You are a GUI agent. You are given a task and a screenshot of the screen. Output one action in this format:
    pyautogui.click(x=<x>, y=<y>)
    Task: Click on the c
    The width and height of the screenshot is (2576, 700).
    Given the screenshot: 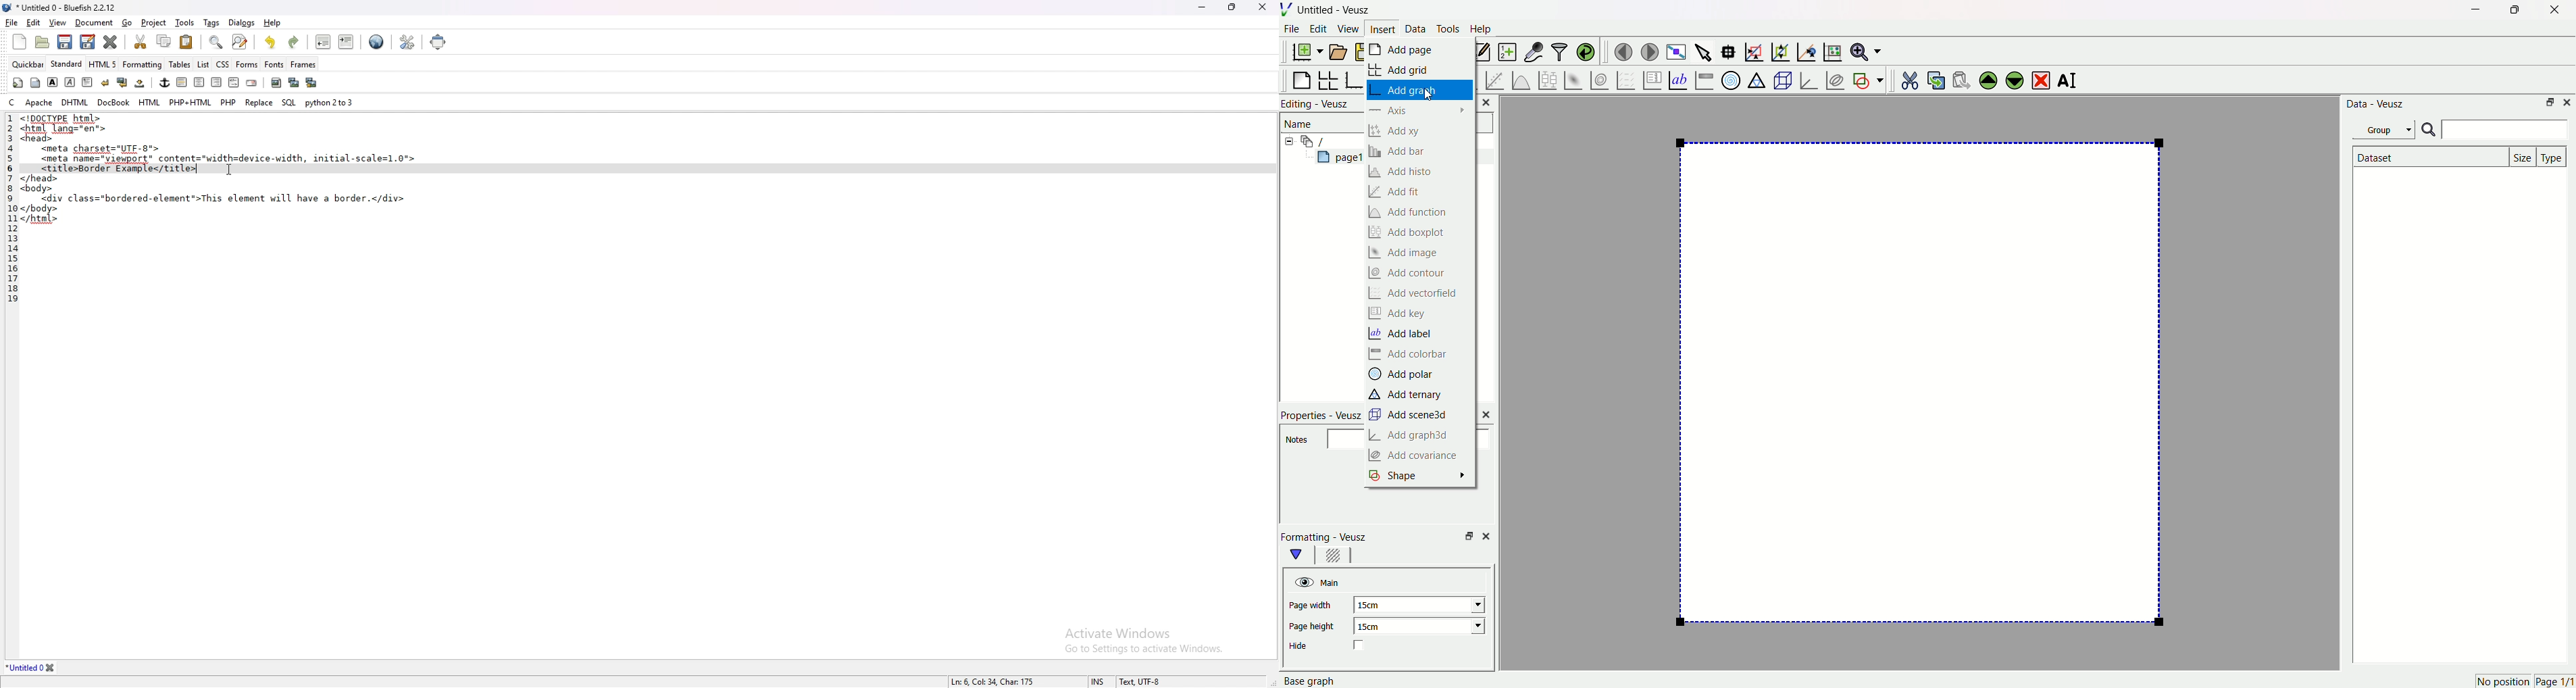 What is the action you would take?
    pyautogui.click(x=13, y=101)
    